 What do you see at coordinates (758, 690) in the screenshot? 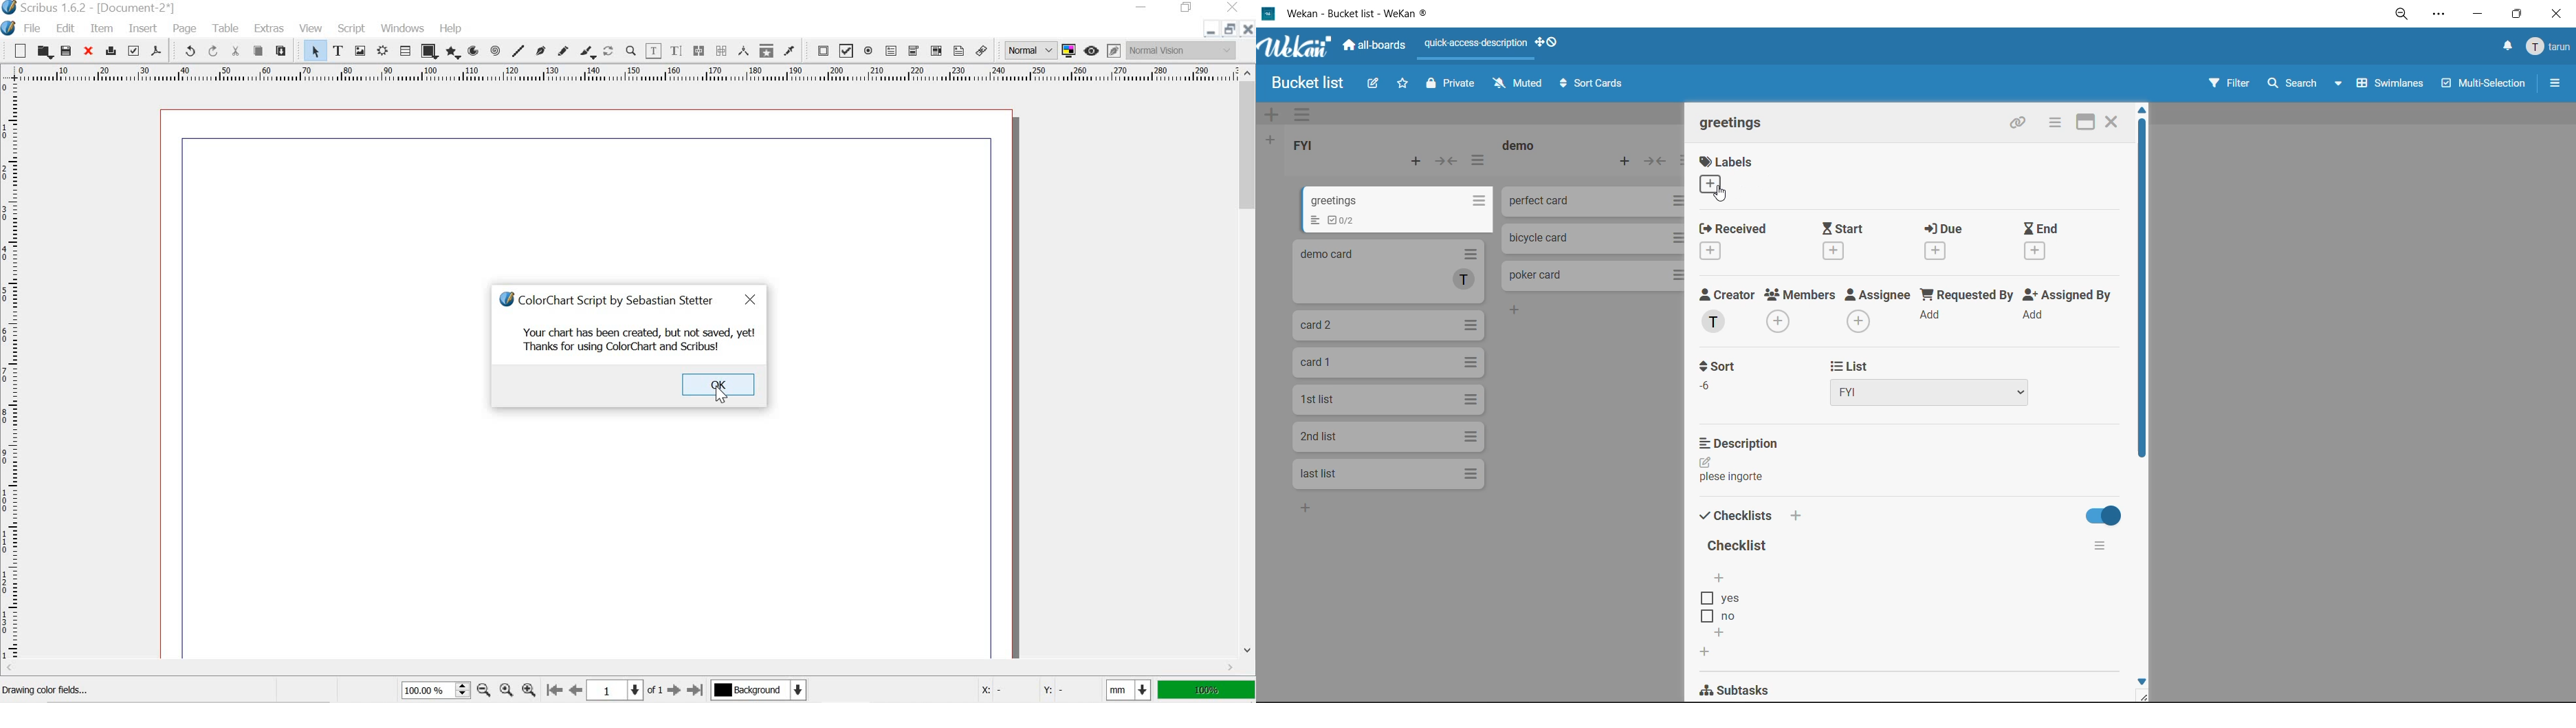
I see `Background color` at bounding box center [758, 690].